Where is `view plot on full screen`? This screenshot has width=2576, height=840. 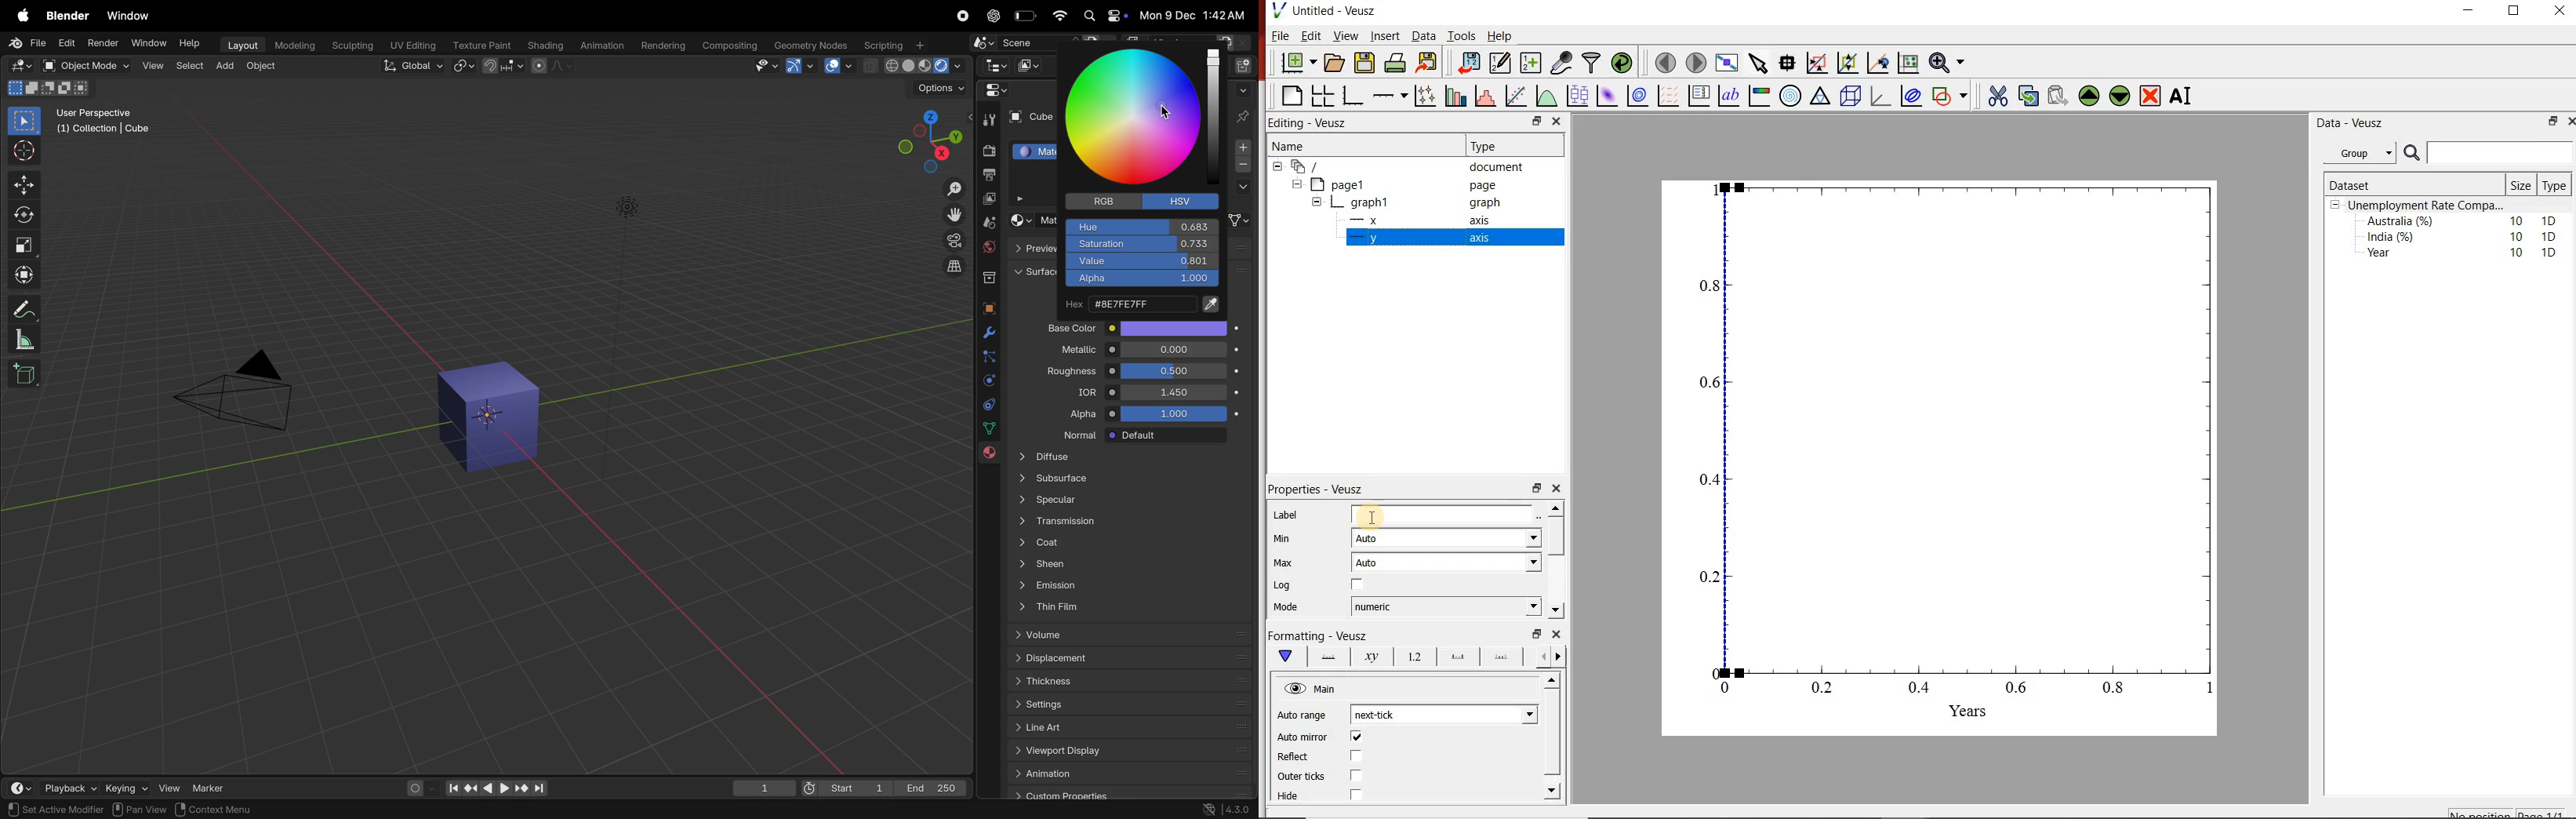
view plot on full screen is located at coordinates (1728, 62).